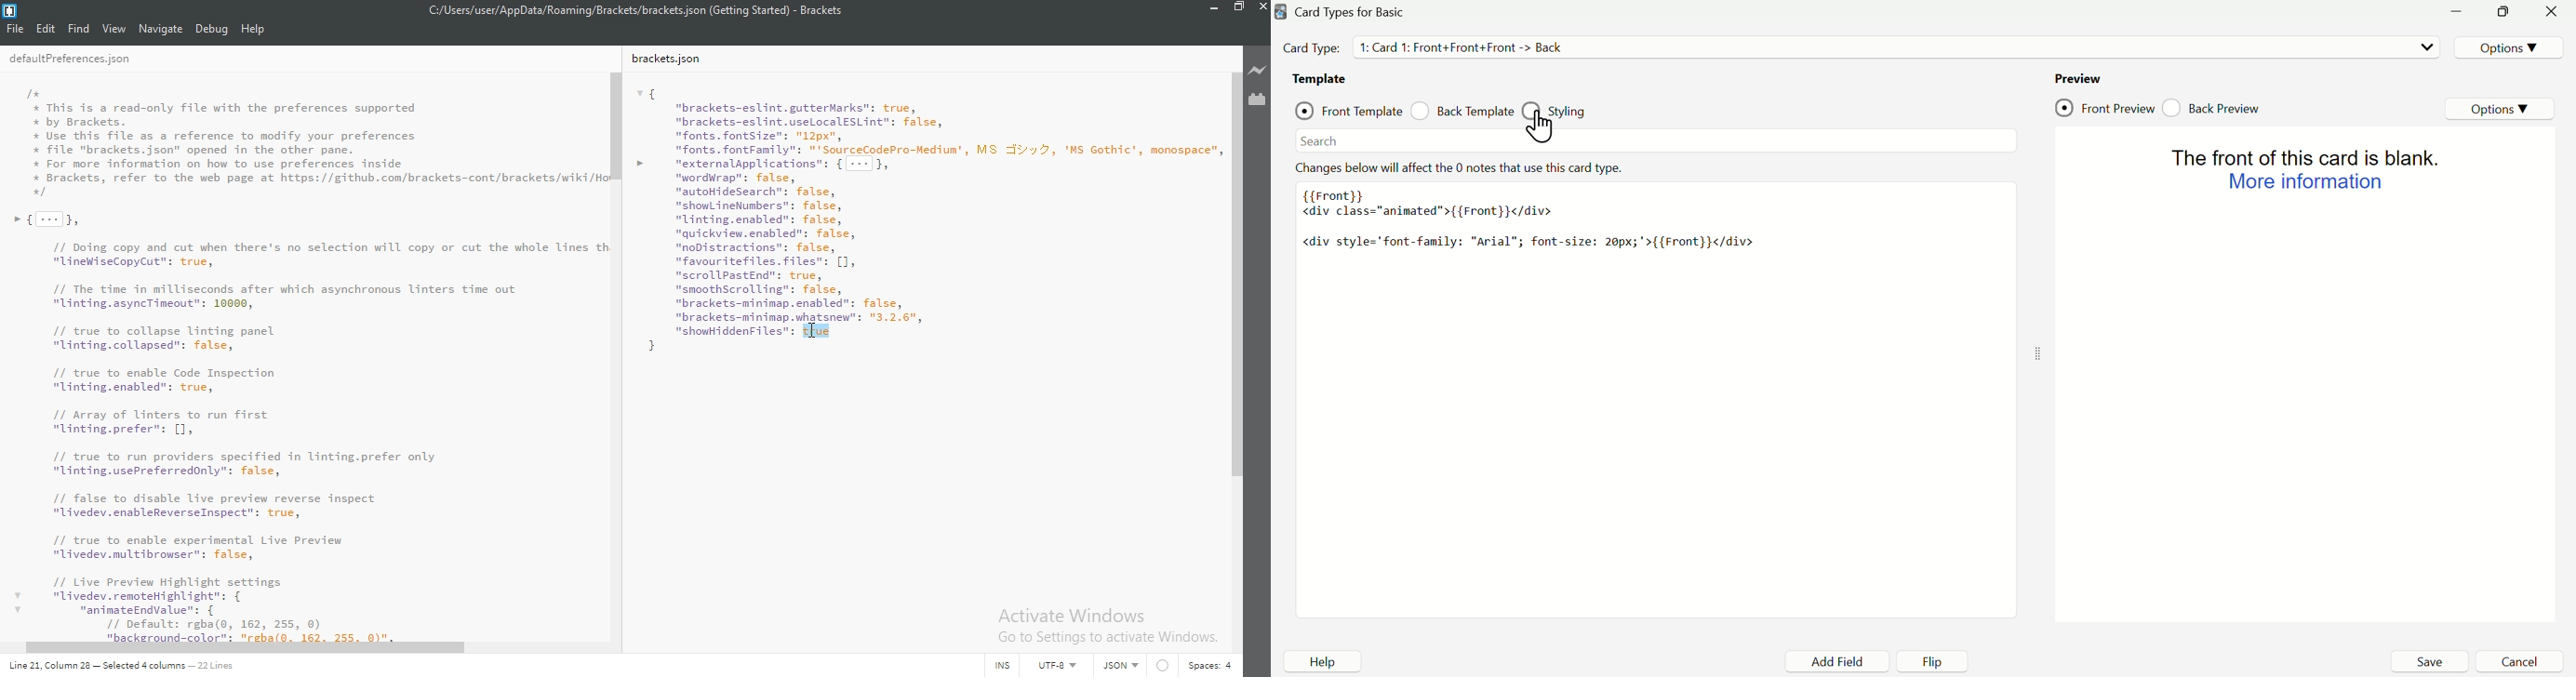  What do you see at coordinates (1008, 666) in the screenshot?
I see `INS` at bounding box center [1008, 666].